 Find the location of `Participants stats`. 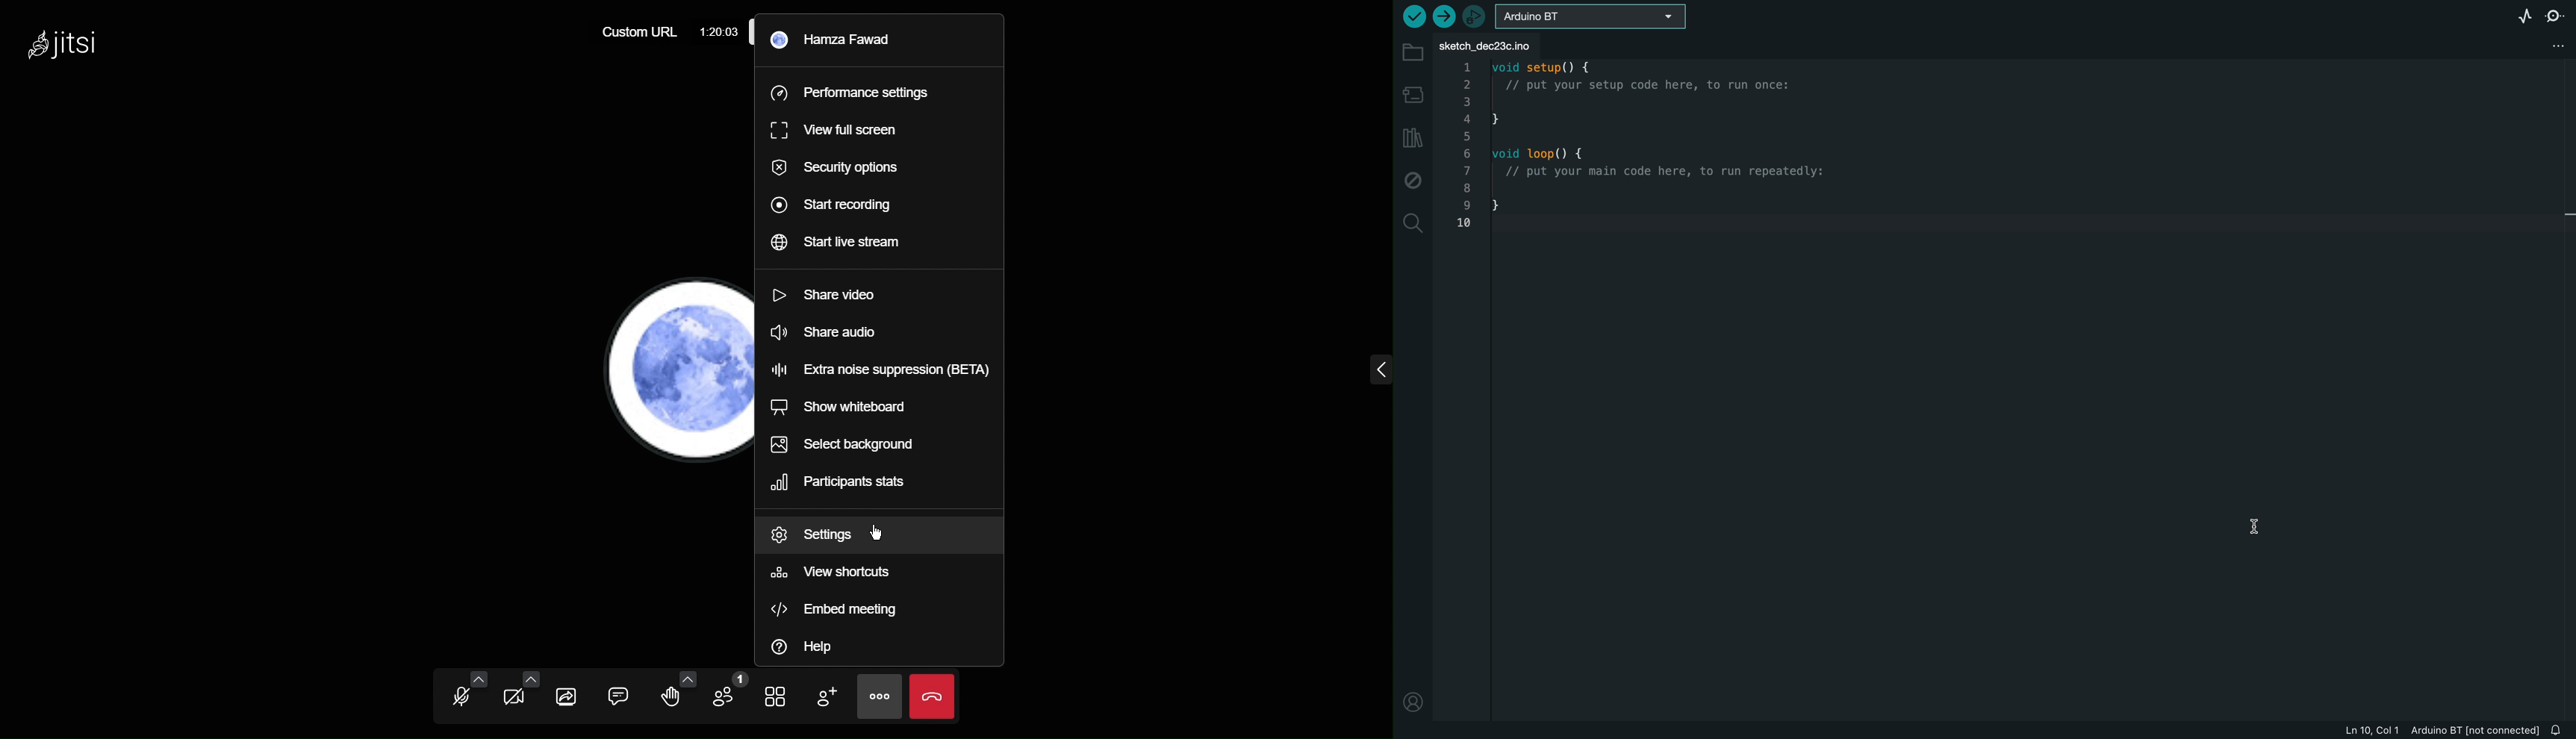

Participants stats is located at coordinates (850, 485).